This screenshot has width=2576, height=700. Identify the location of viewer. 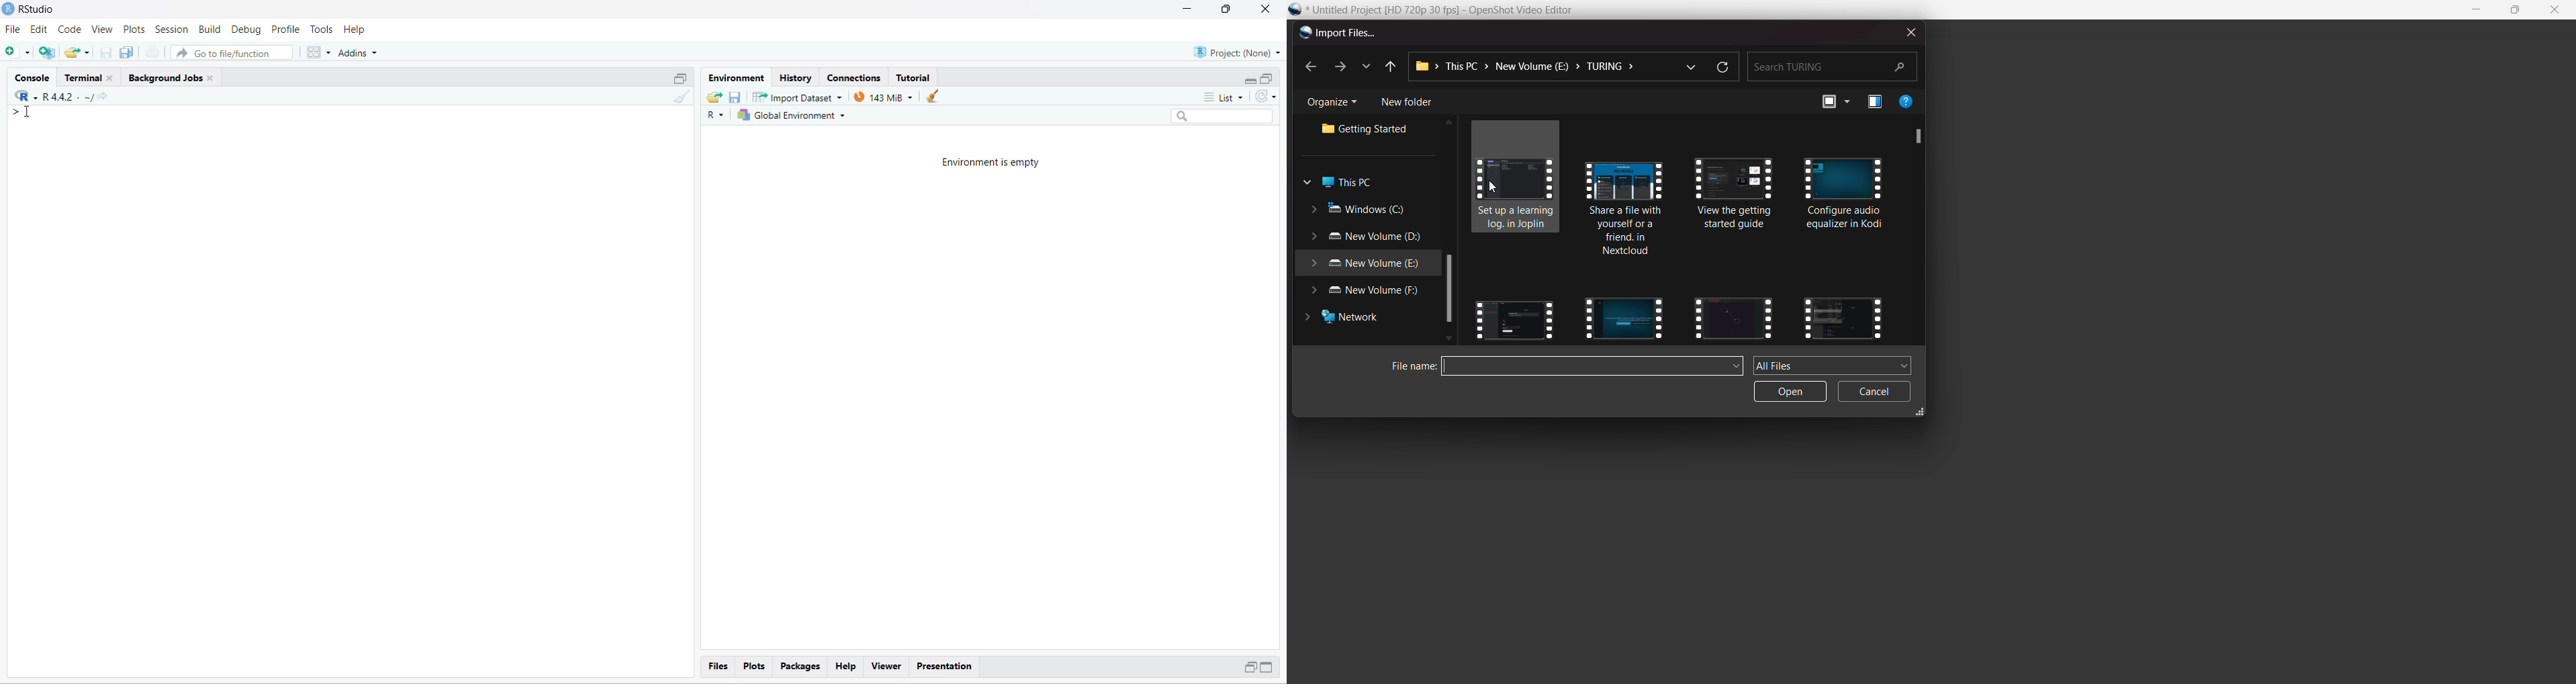
(887, 667).